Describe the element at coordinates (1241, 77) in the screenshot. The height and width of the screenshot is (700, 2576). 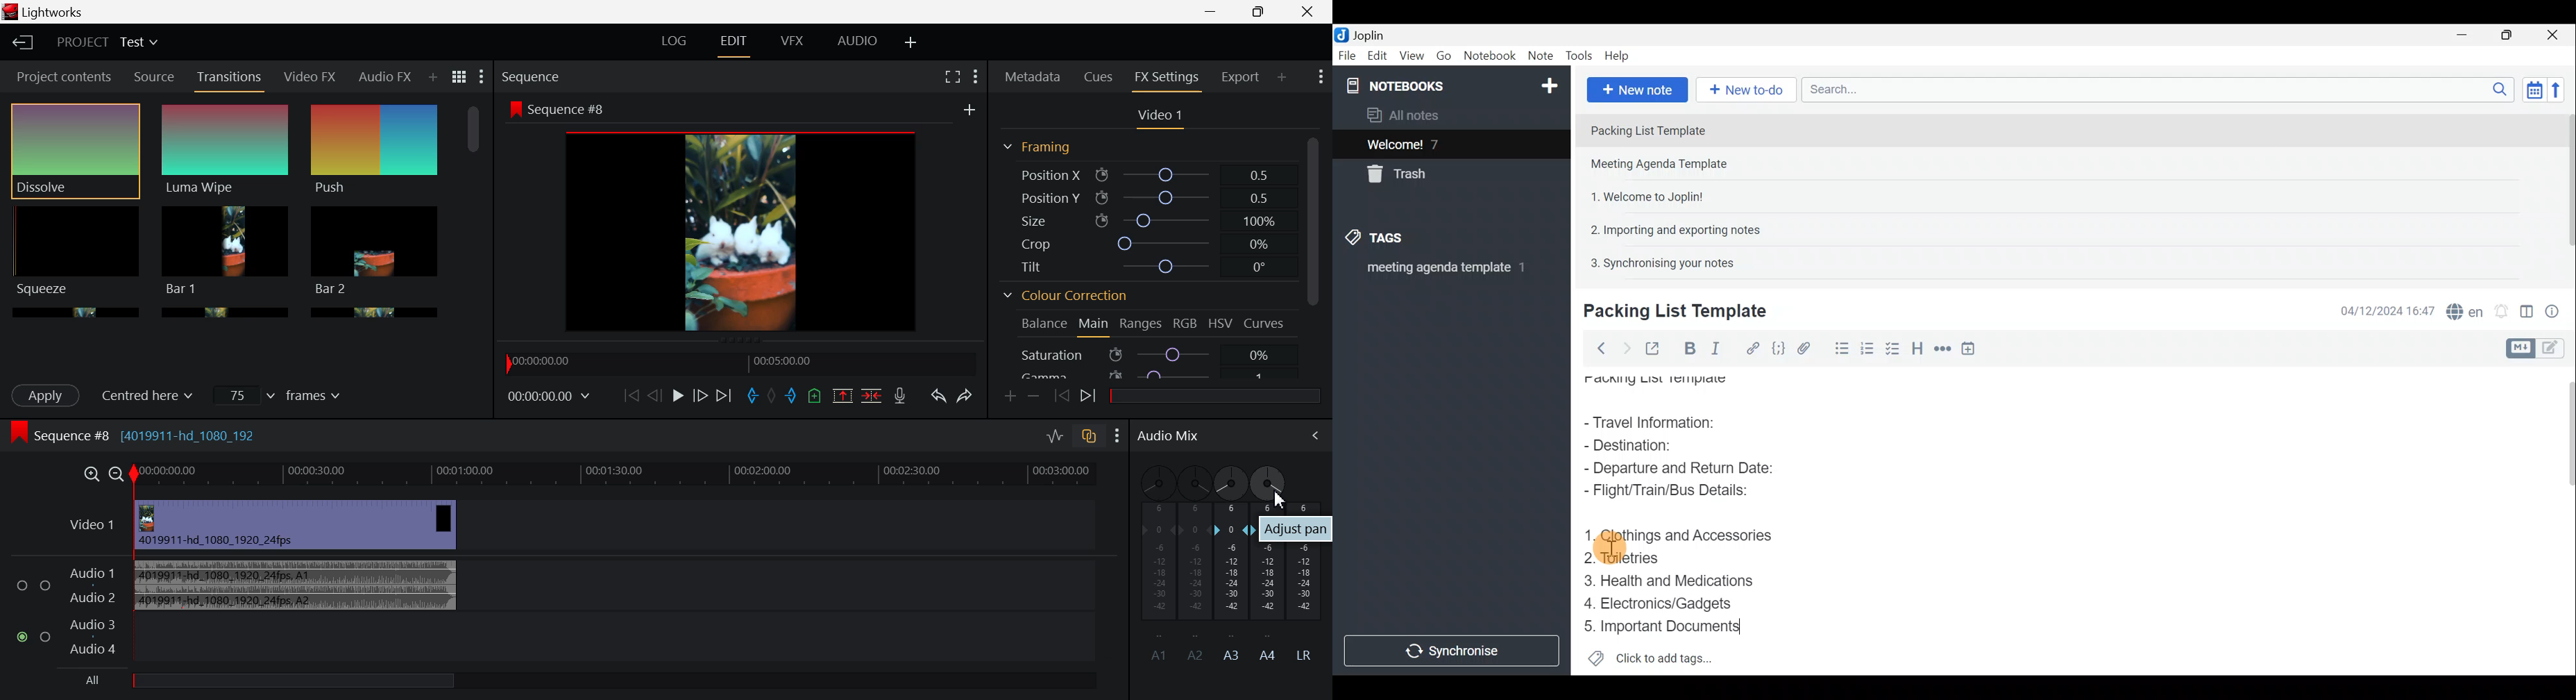
I see `Export` at that location.